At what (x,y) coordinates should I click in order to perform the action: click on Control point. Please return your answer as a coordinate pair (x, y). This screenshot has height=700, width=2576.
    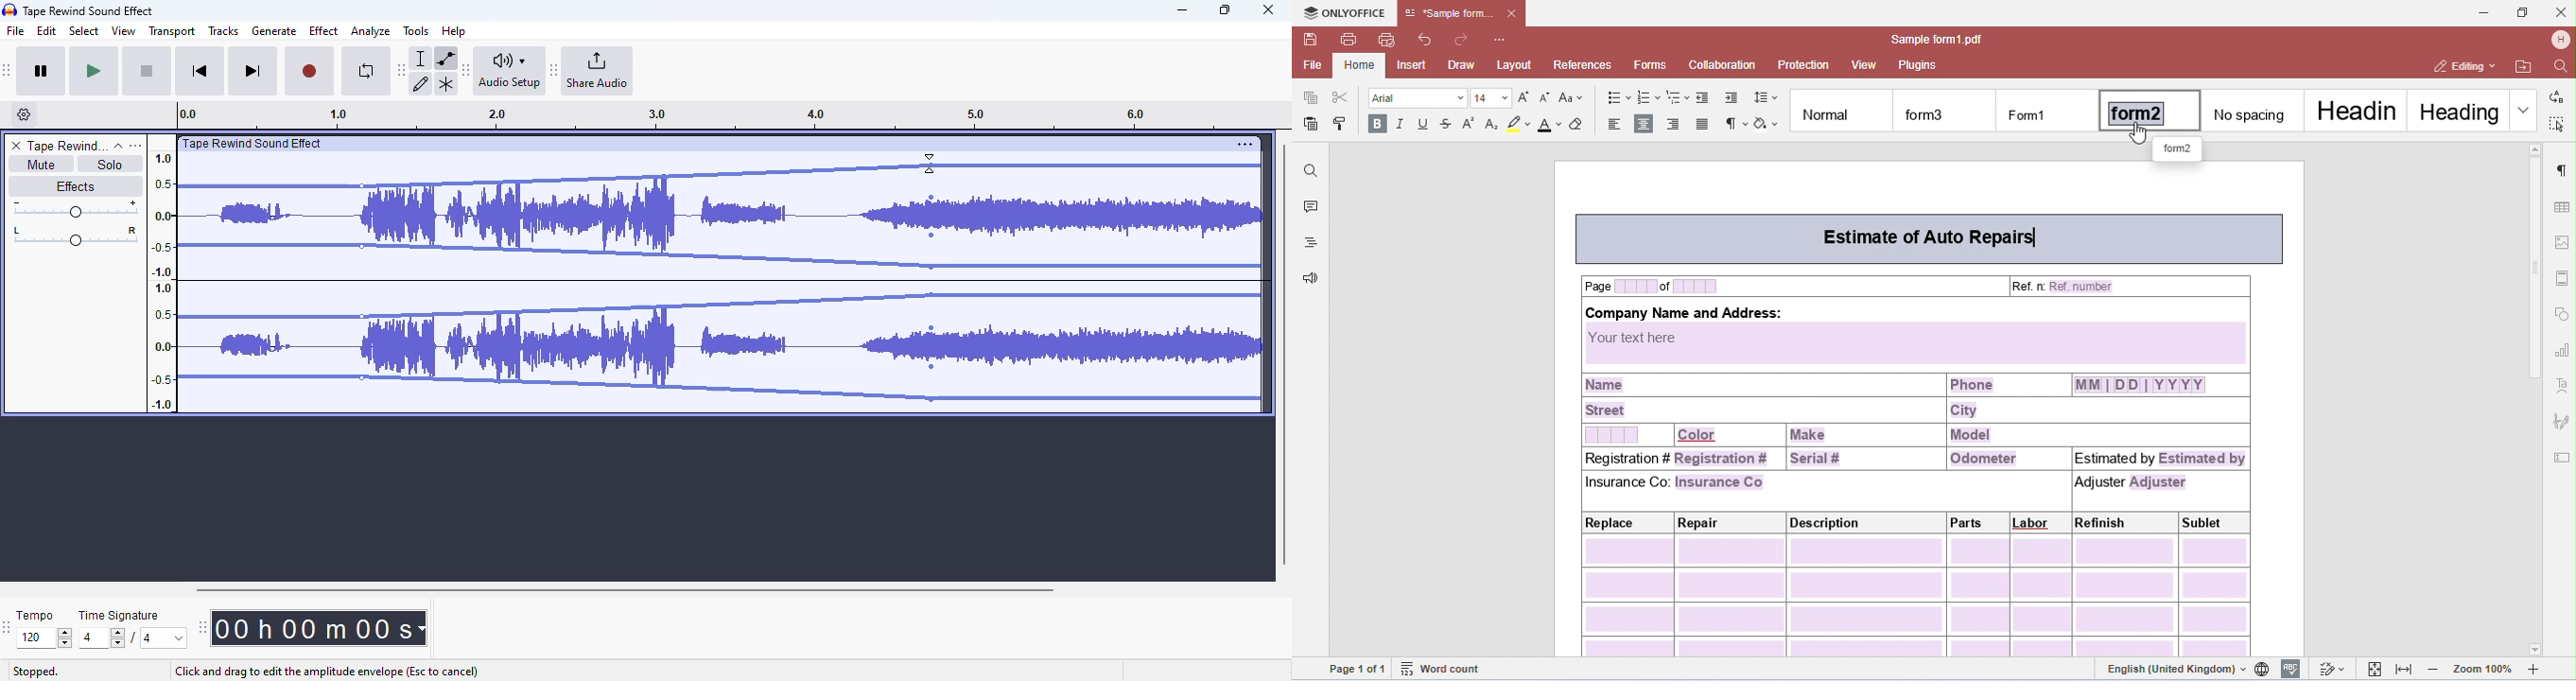
    Looking at the image, I should click on (931, 267).